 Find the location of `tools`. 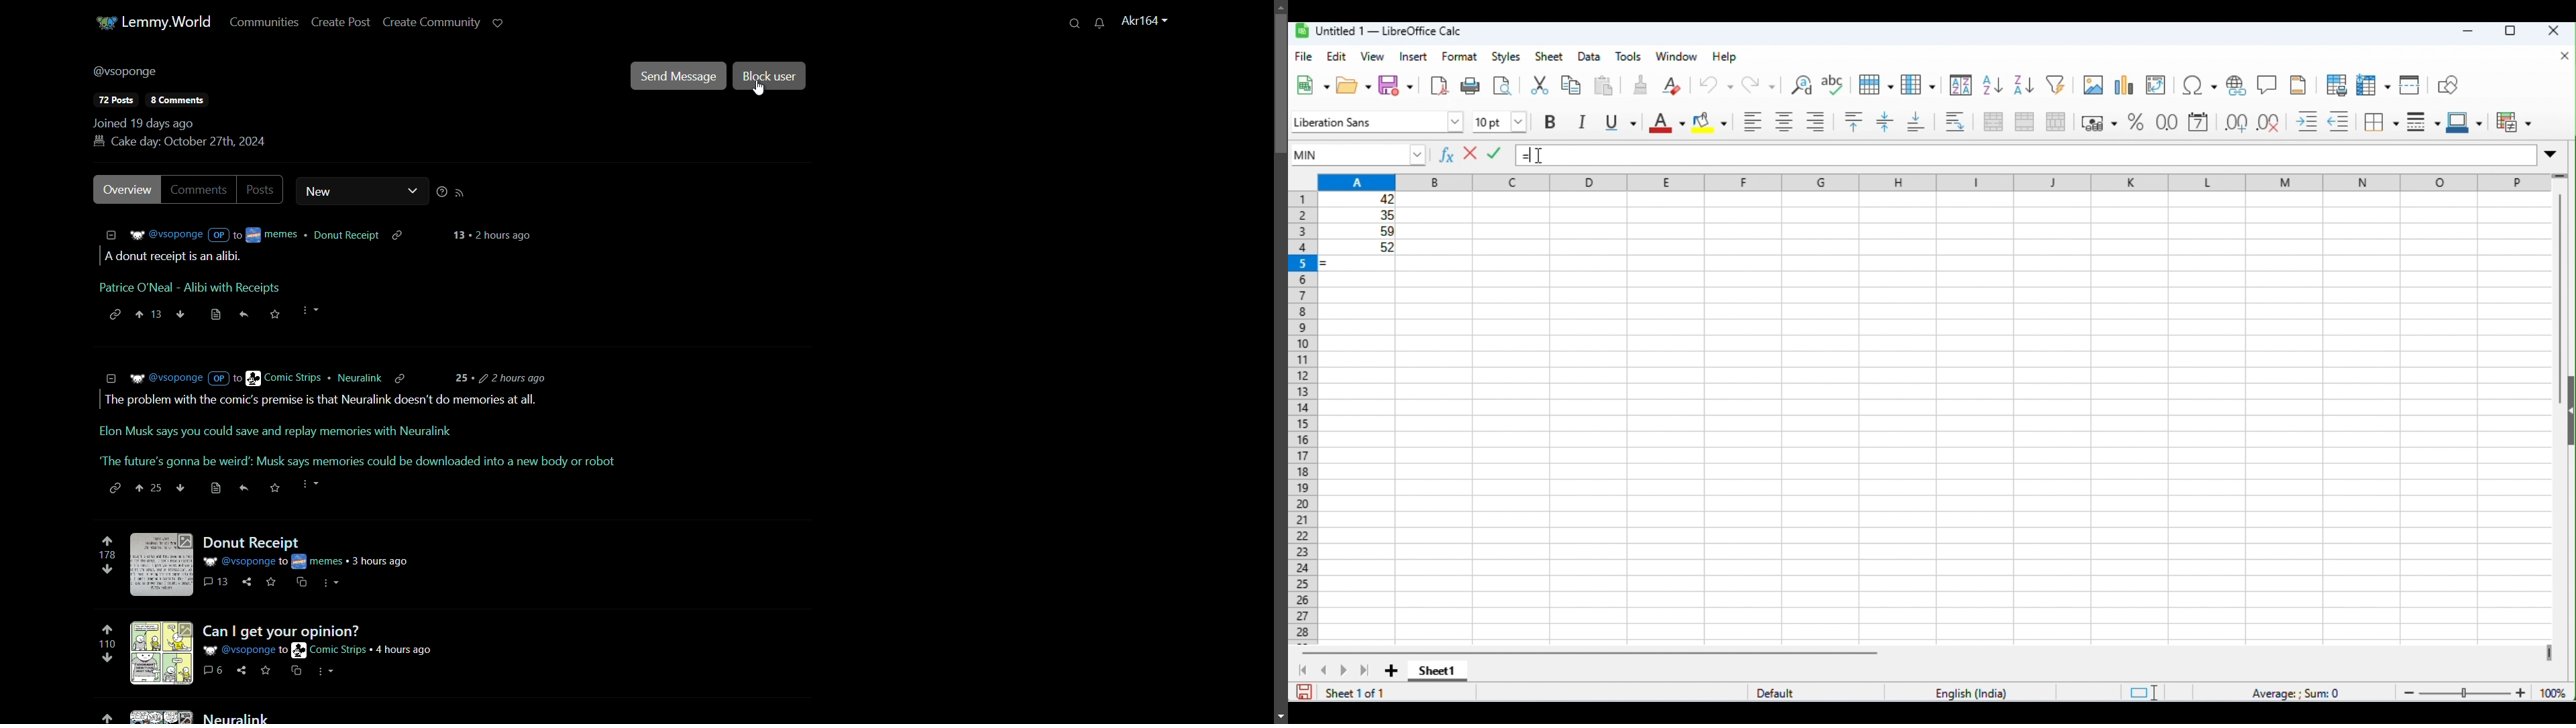

tools is located at coordinates (1629, 57).